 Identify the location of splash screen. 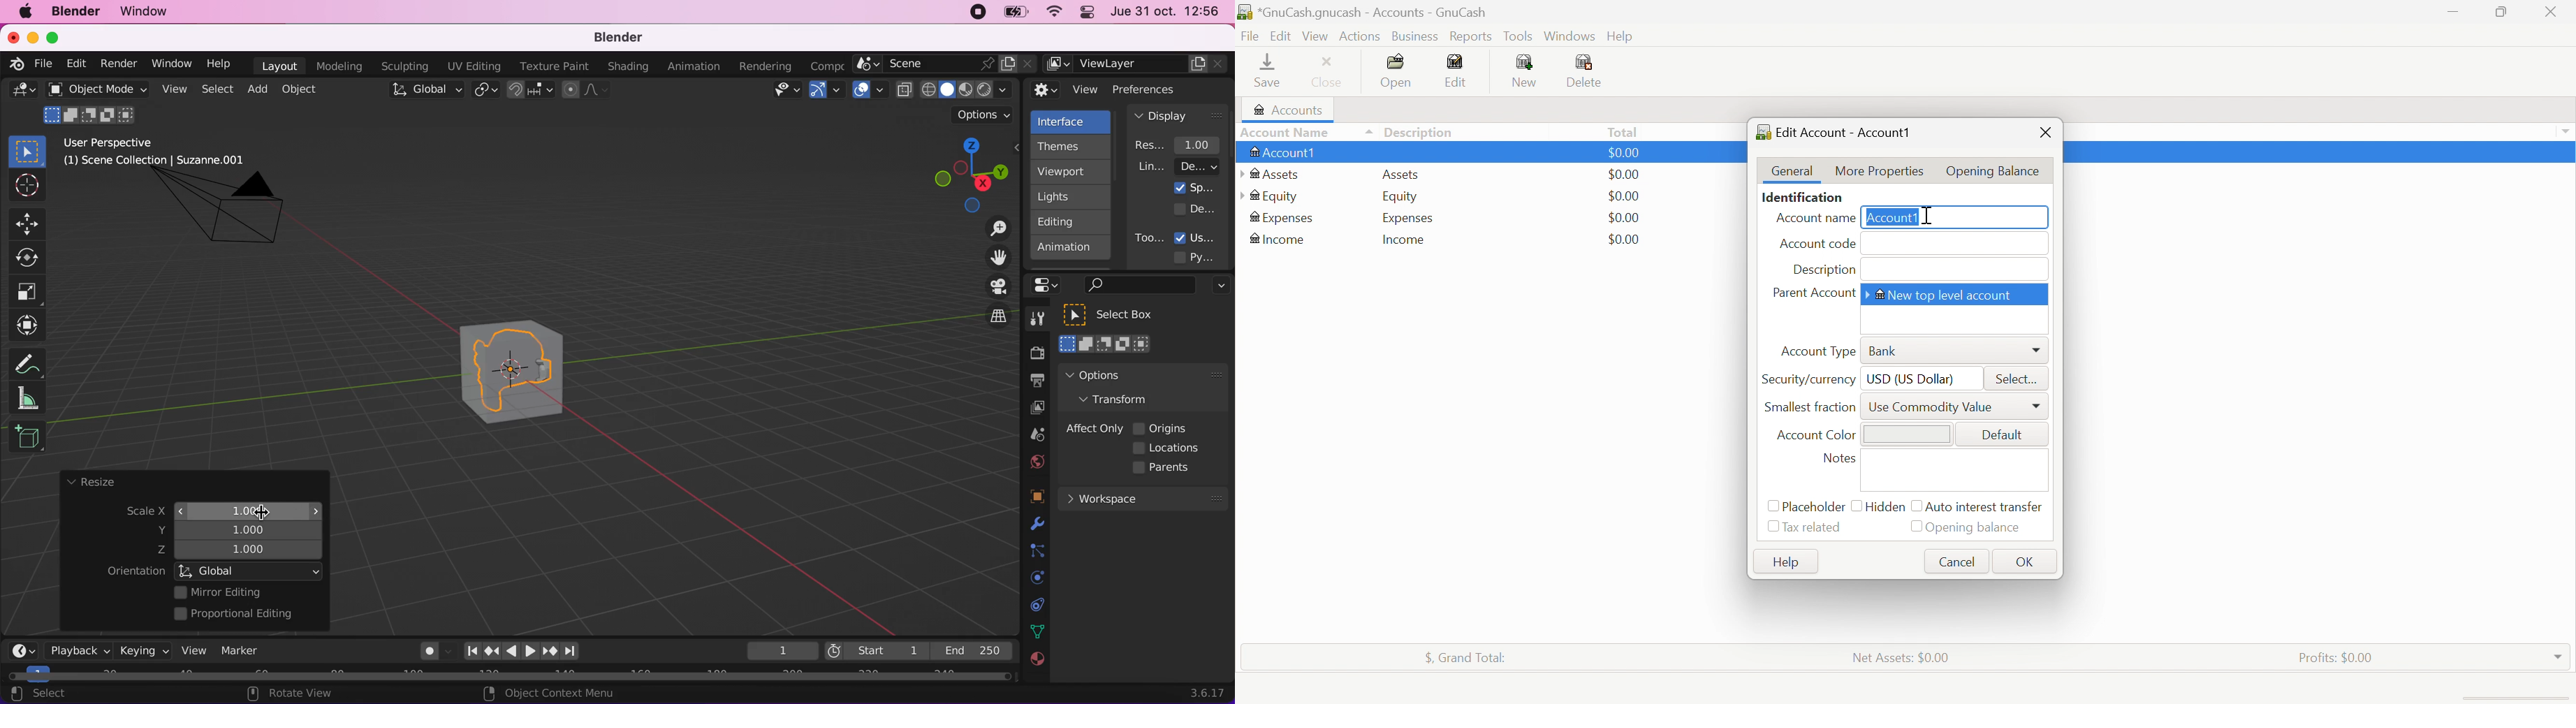
(1195, 187).